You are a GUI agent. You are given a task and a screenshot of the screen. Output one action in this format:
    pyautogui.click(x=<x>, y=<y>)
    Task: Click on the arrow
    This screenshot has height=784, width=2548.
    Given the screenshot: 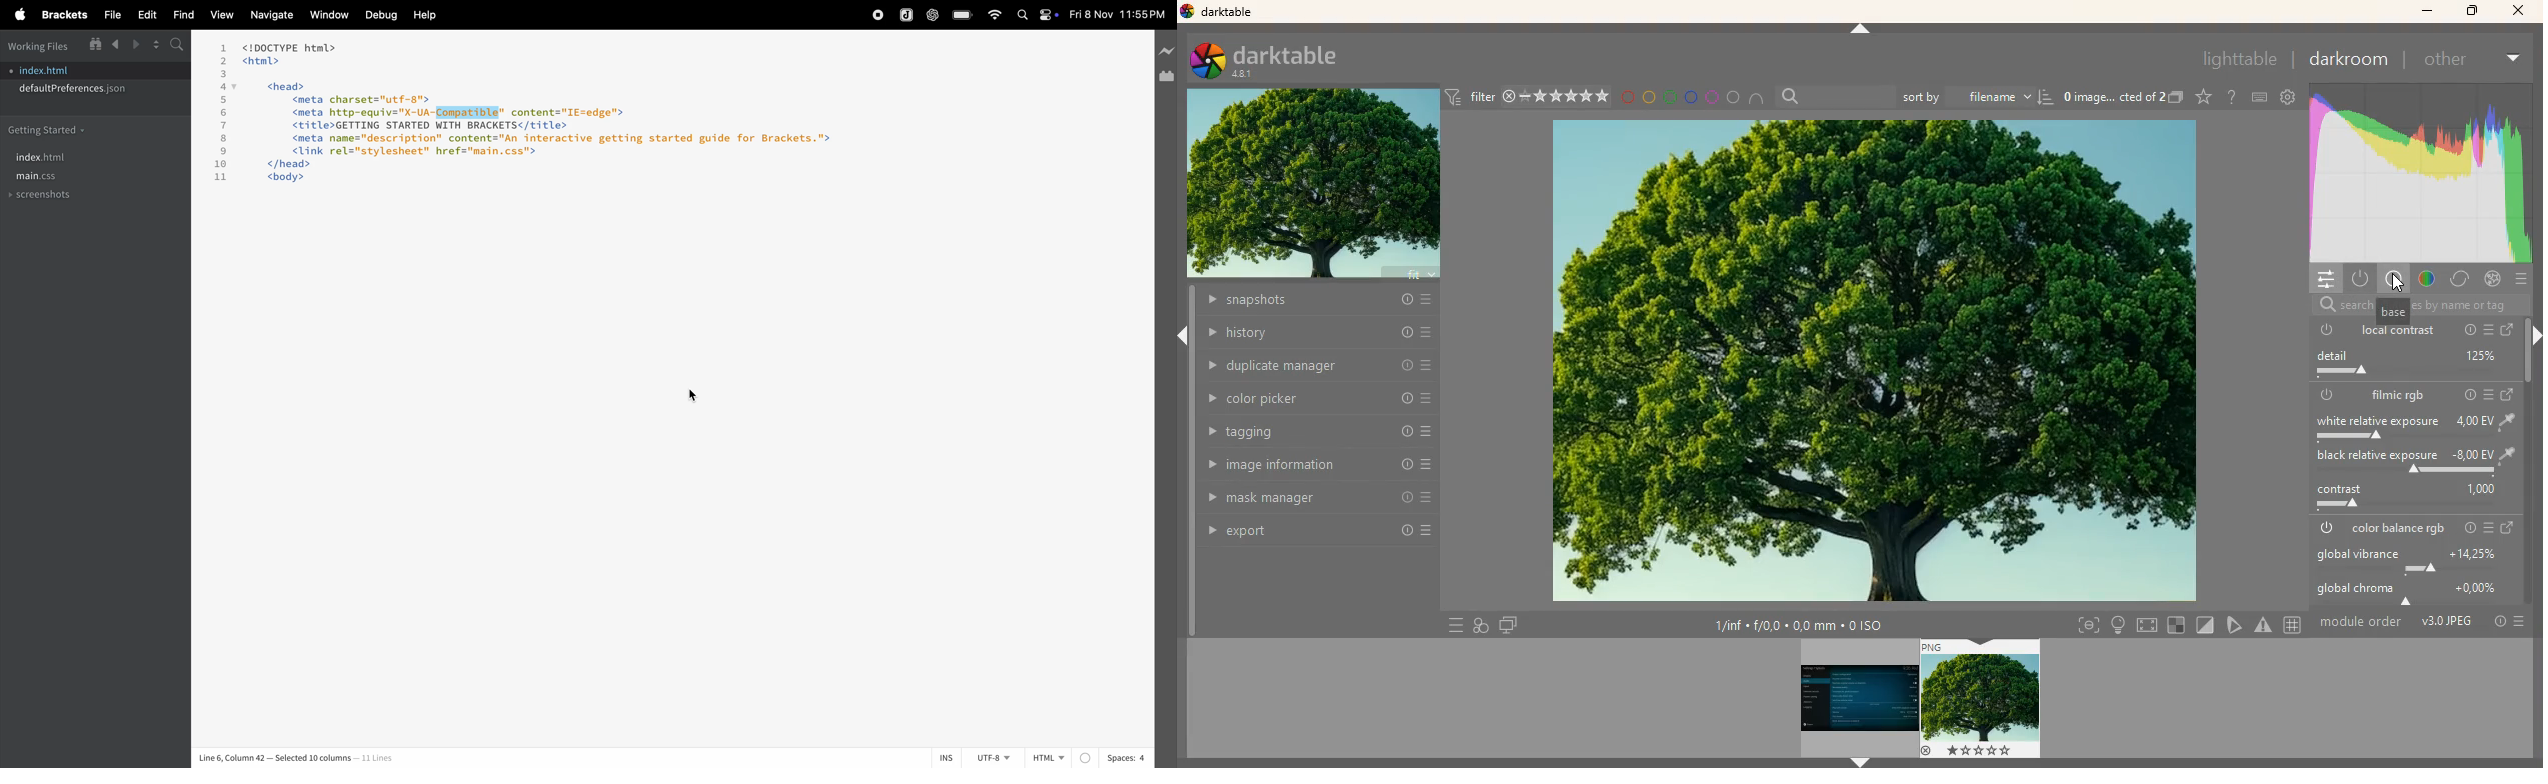 What is the action you would take?
    pyautogui.click(x=1860, y=29)
    